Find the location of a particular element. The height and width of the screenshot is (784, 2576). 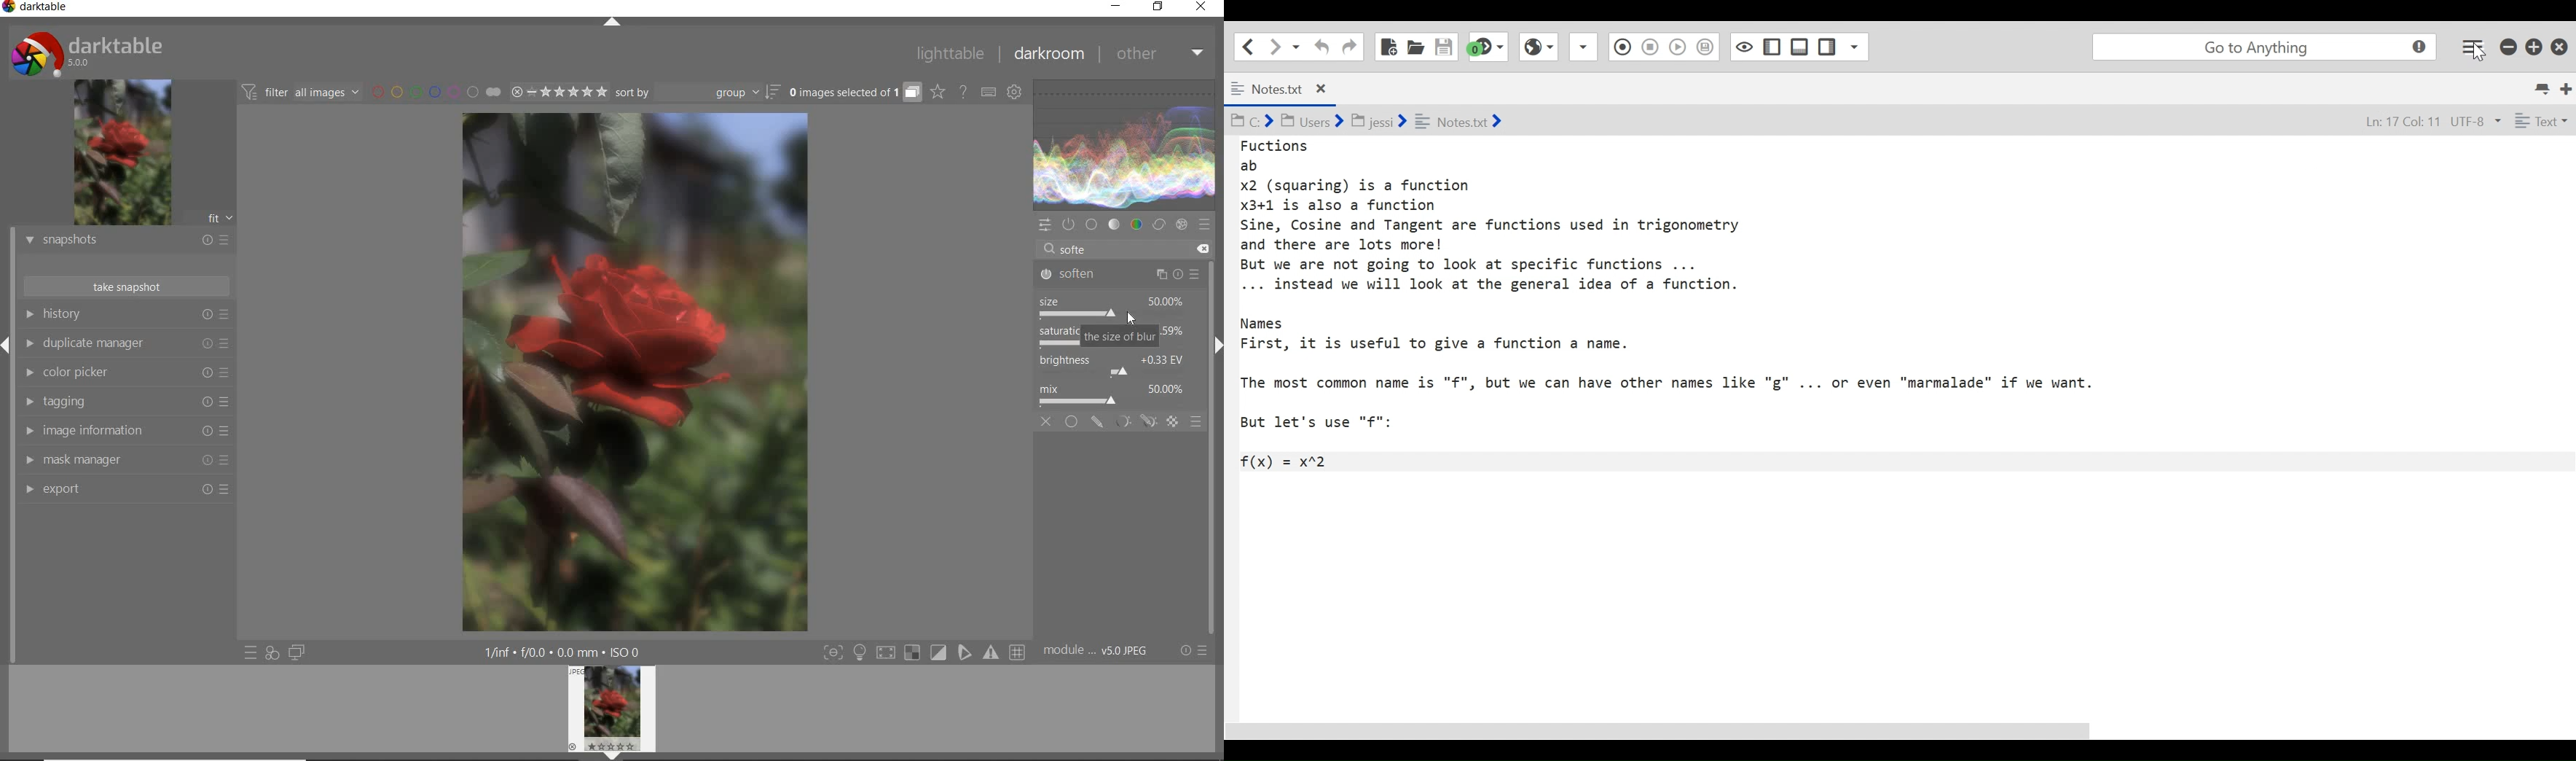

correct is located at coordinates (1158, 225).